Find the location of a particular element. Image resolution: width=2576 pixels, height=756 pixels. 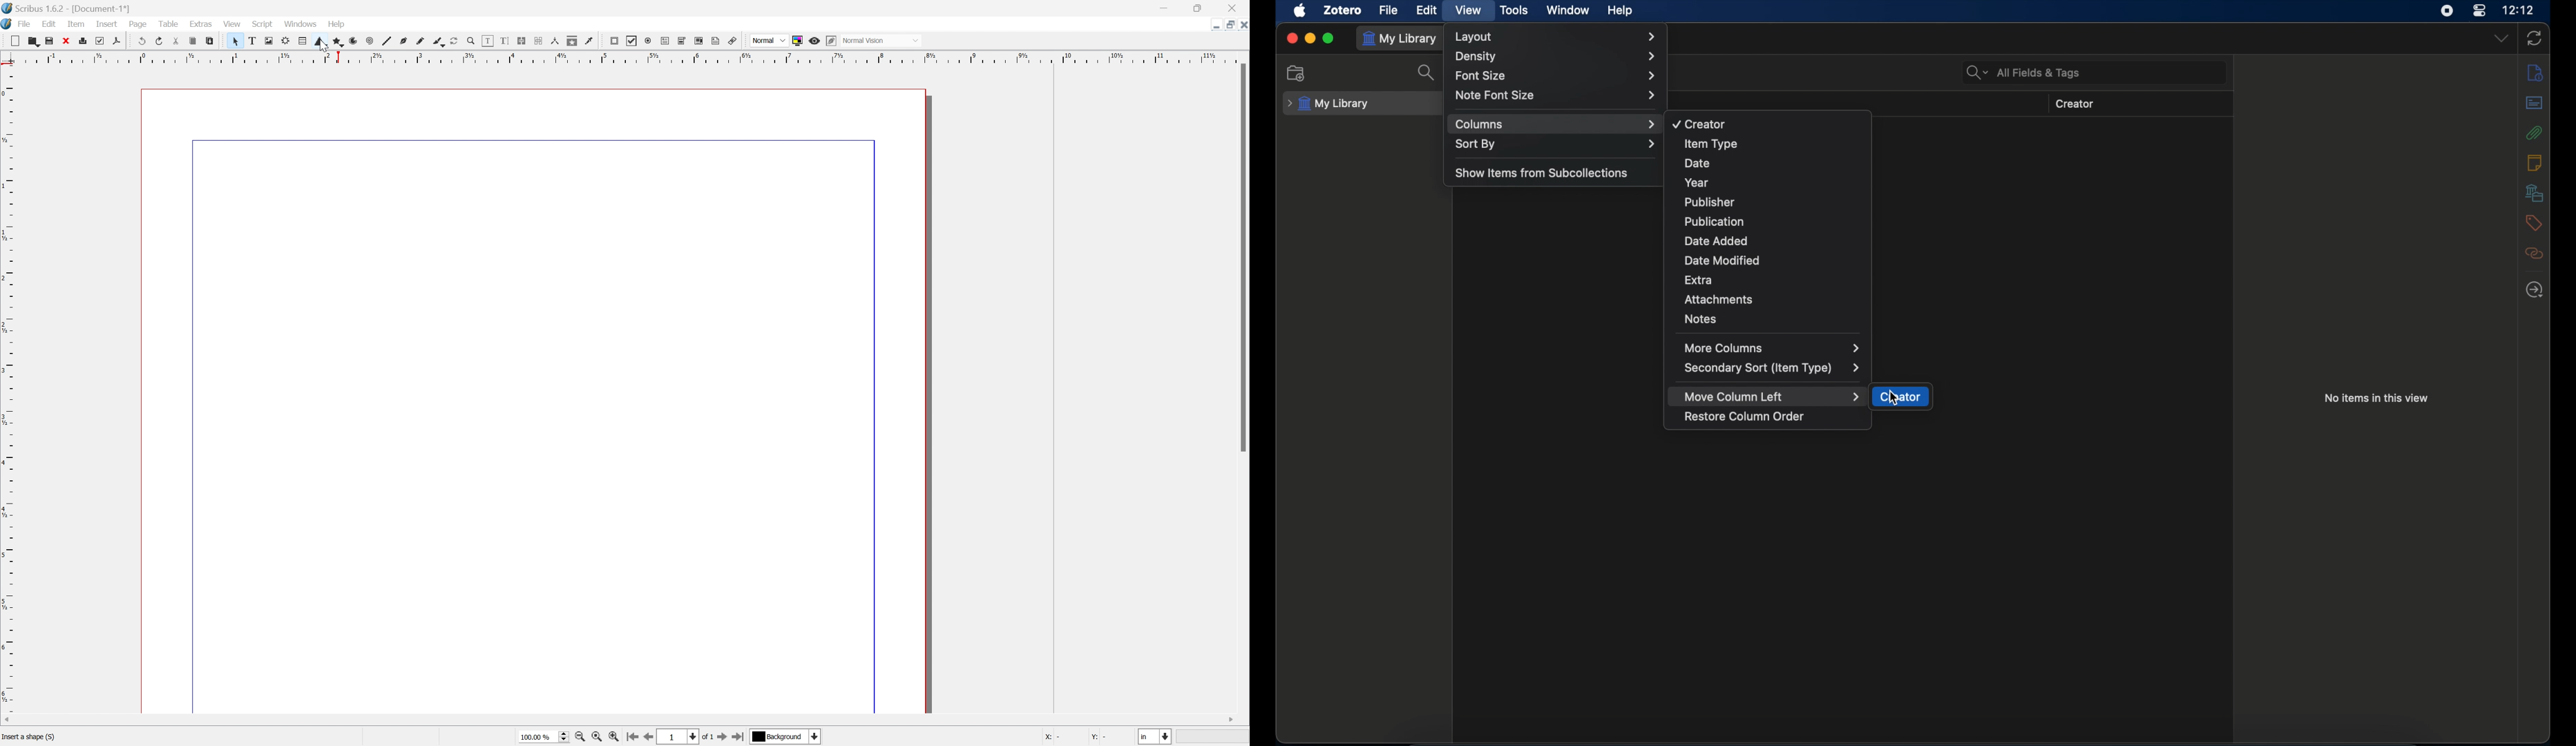

date is located at coordinates (1697, 164).